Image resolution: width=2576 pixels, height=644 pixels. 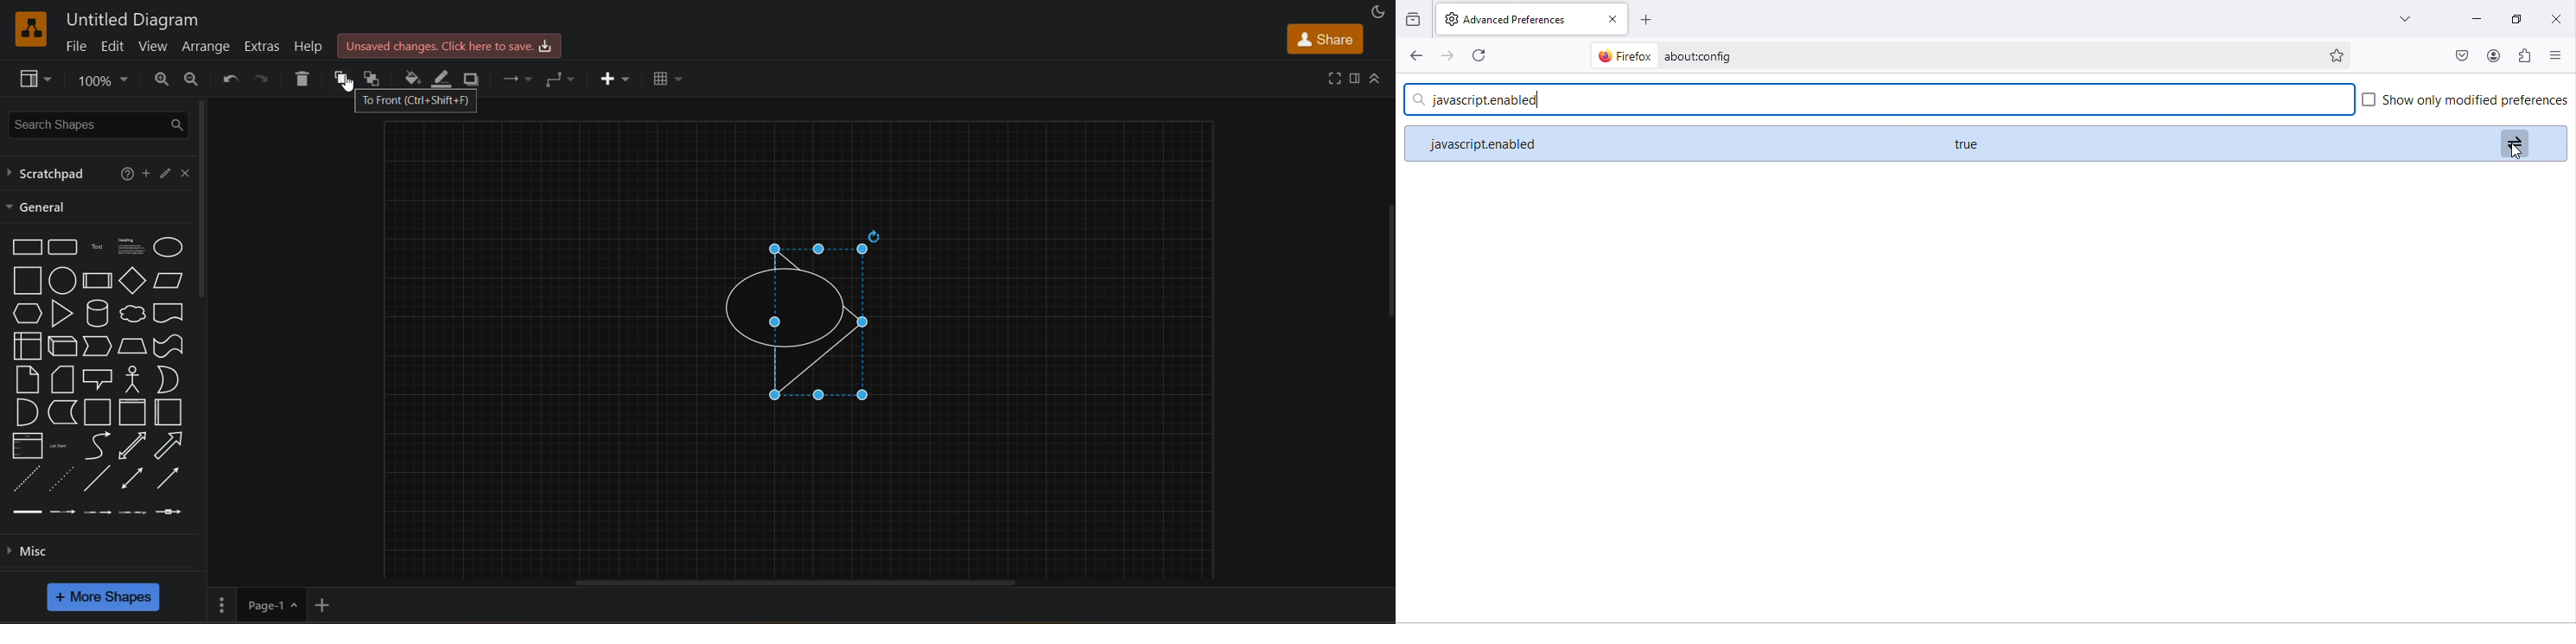 I want to click on cube, so click(x=63, y=346).